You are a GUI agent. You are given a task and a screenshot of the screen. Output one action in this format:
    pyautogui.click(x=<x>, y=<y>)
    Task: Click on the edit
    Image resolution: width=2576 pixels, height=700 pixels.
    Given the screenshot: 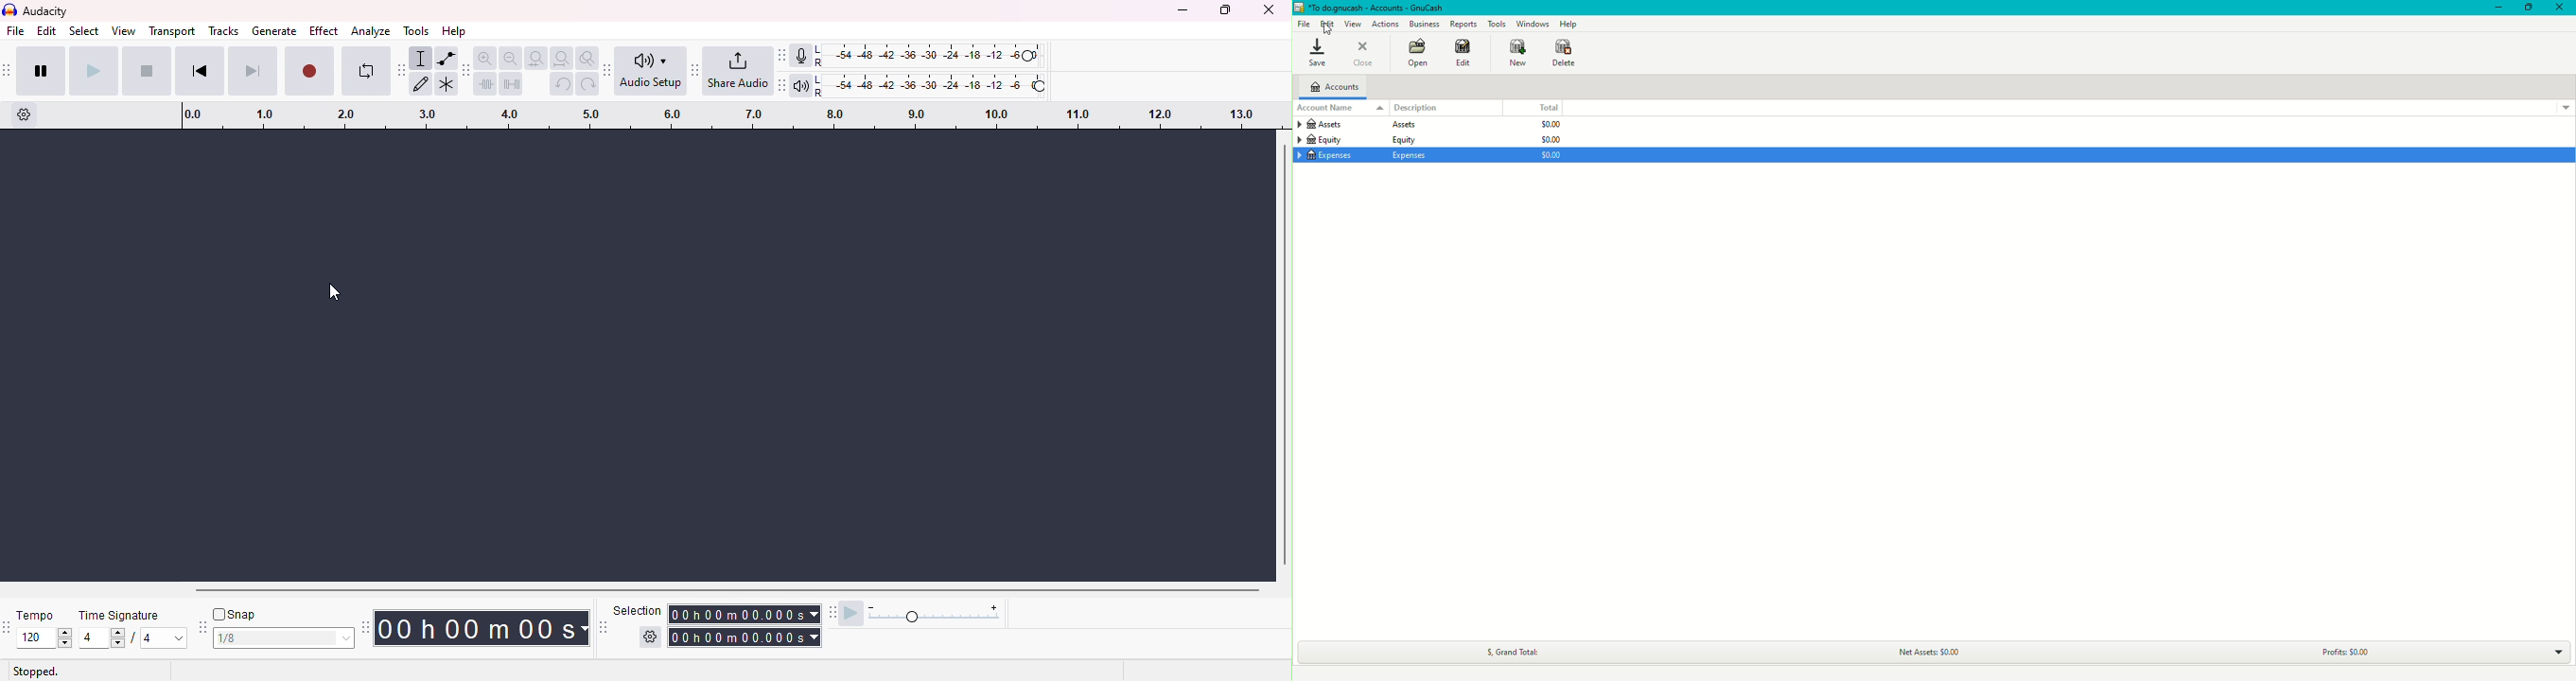 What is the action you would take?
    pyautogui.click(x=47, y=31)
    